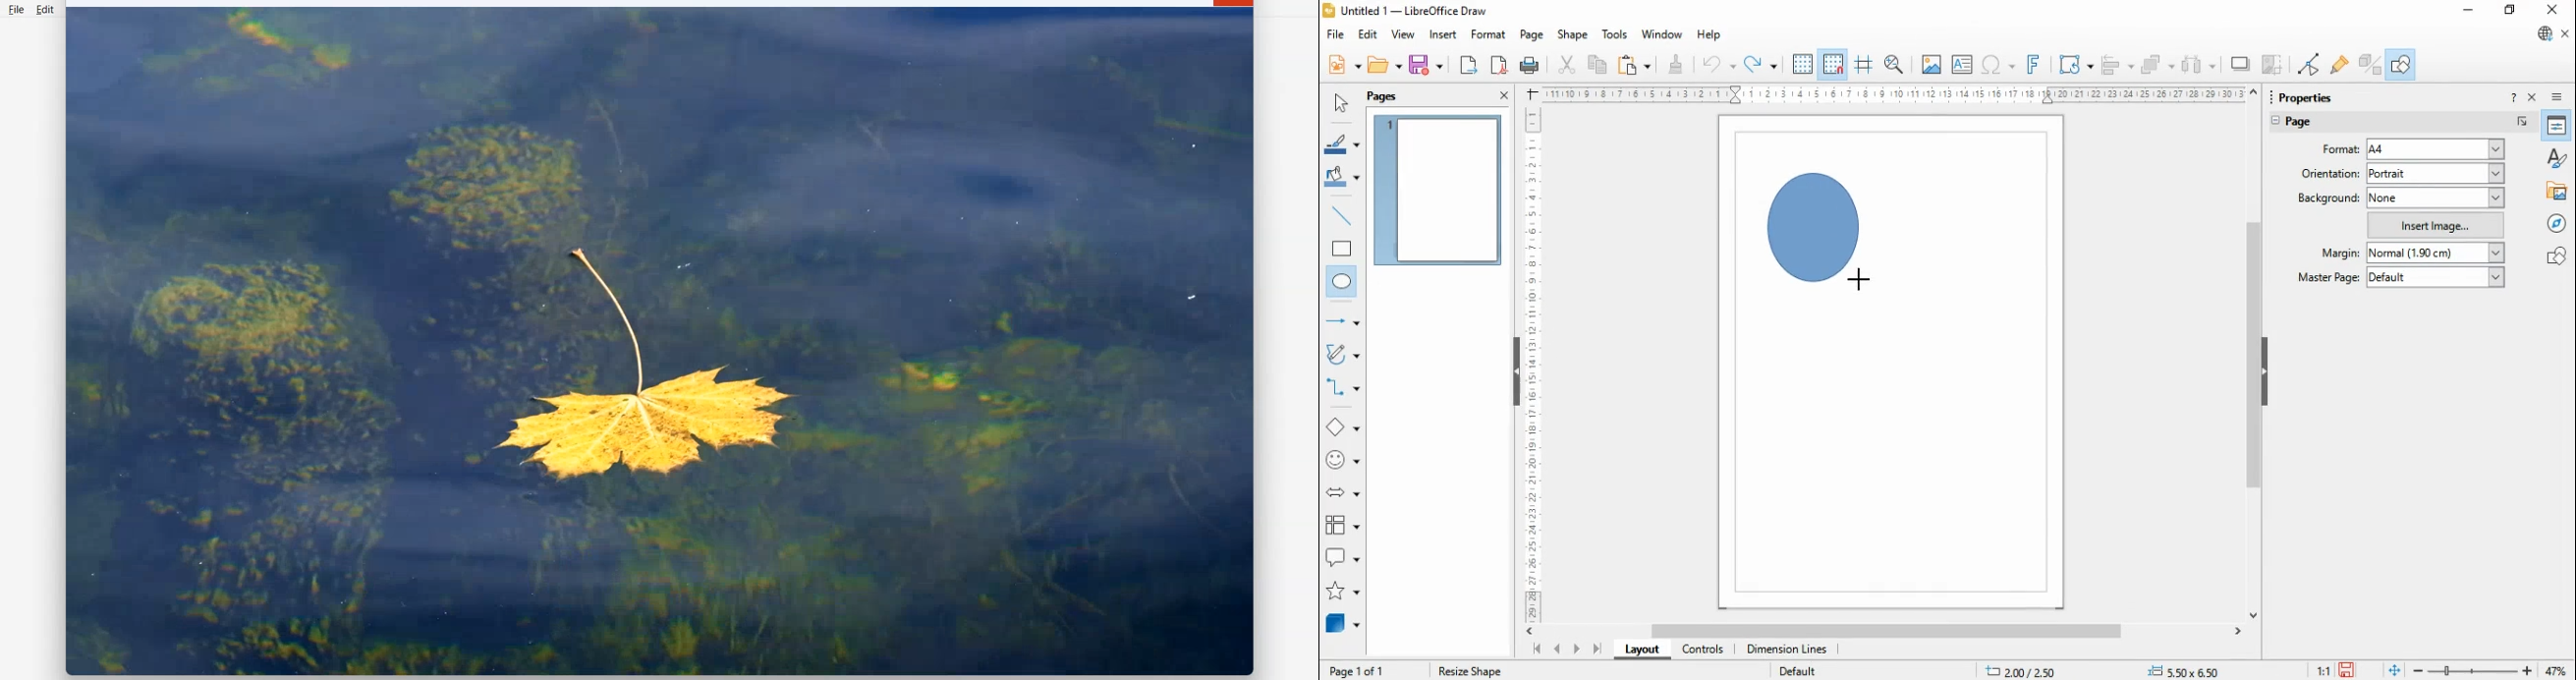 Image resolution: width=2576 pixels, height=700 pixels. What do you see at coordinates (2558, 97) in the screenshot?
I see `sidebar deck settings` at bounding box center [2558, 97].